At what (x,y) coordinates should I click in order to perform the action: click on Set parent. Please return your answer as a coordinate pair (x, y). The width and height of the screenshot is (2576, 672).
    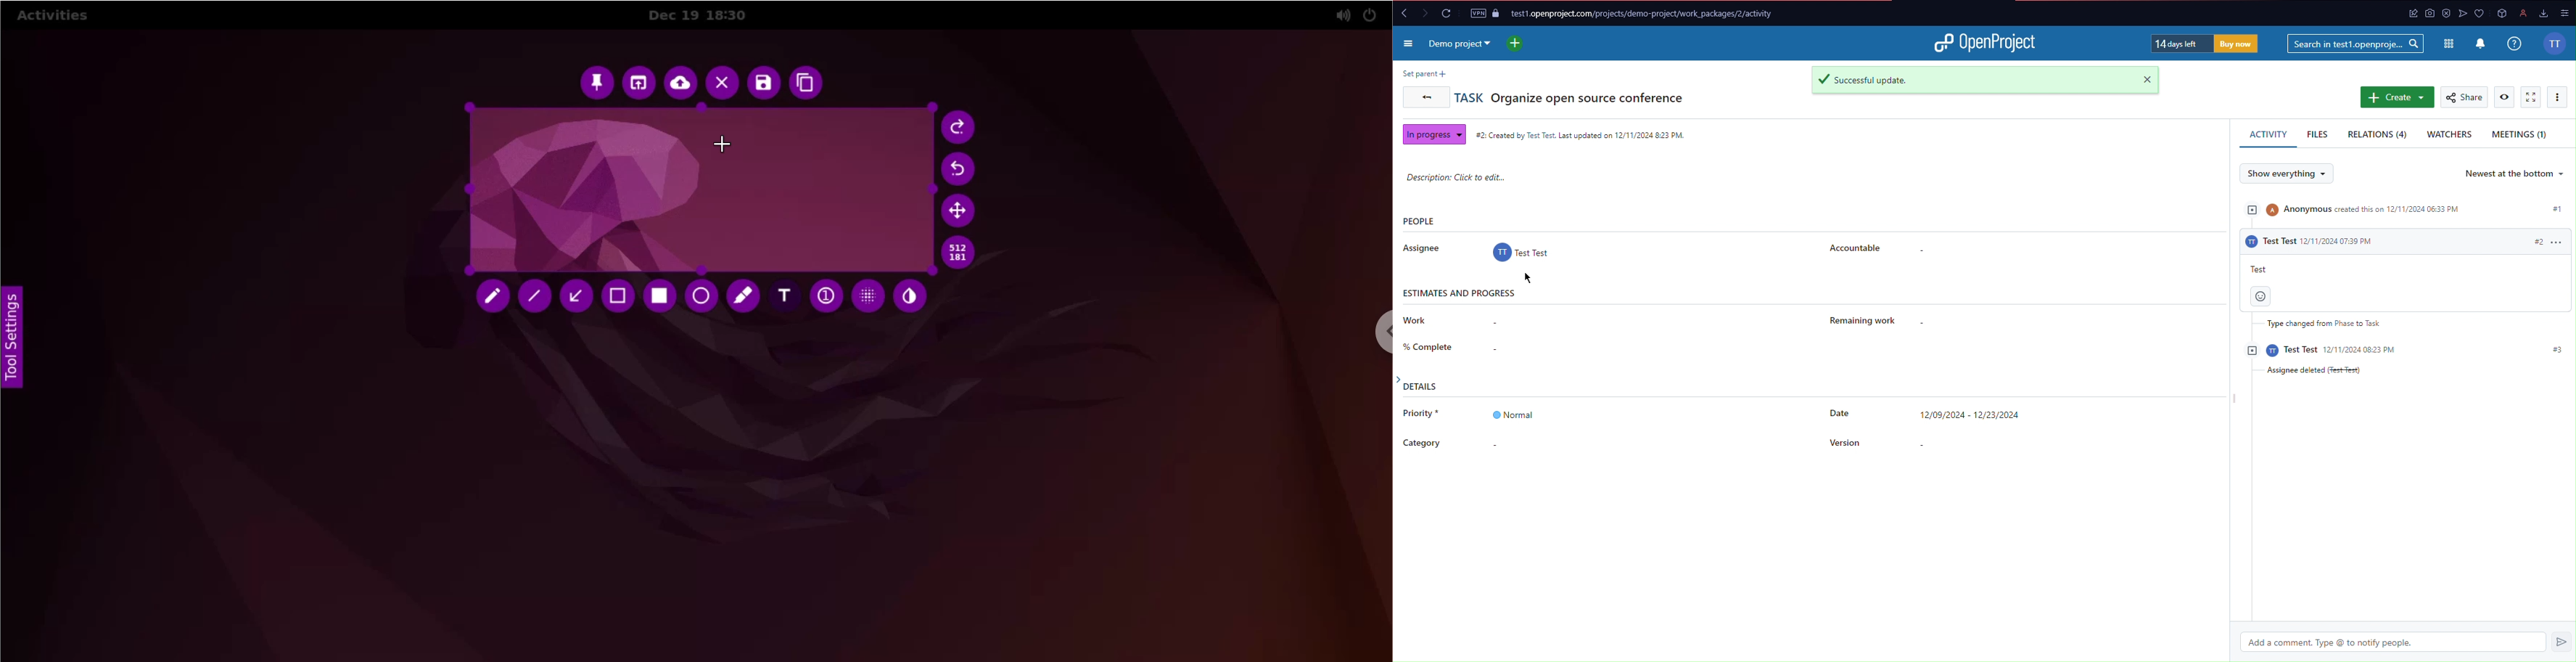
    Looking at the image, I should click on (1424, 73).